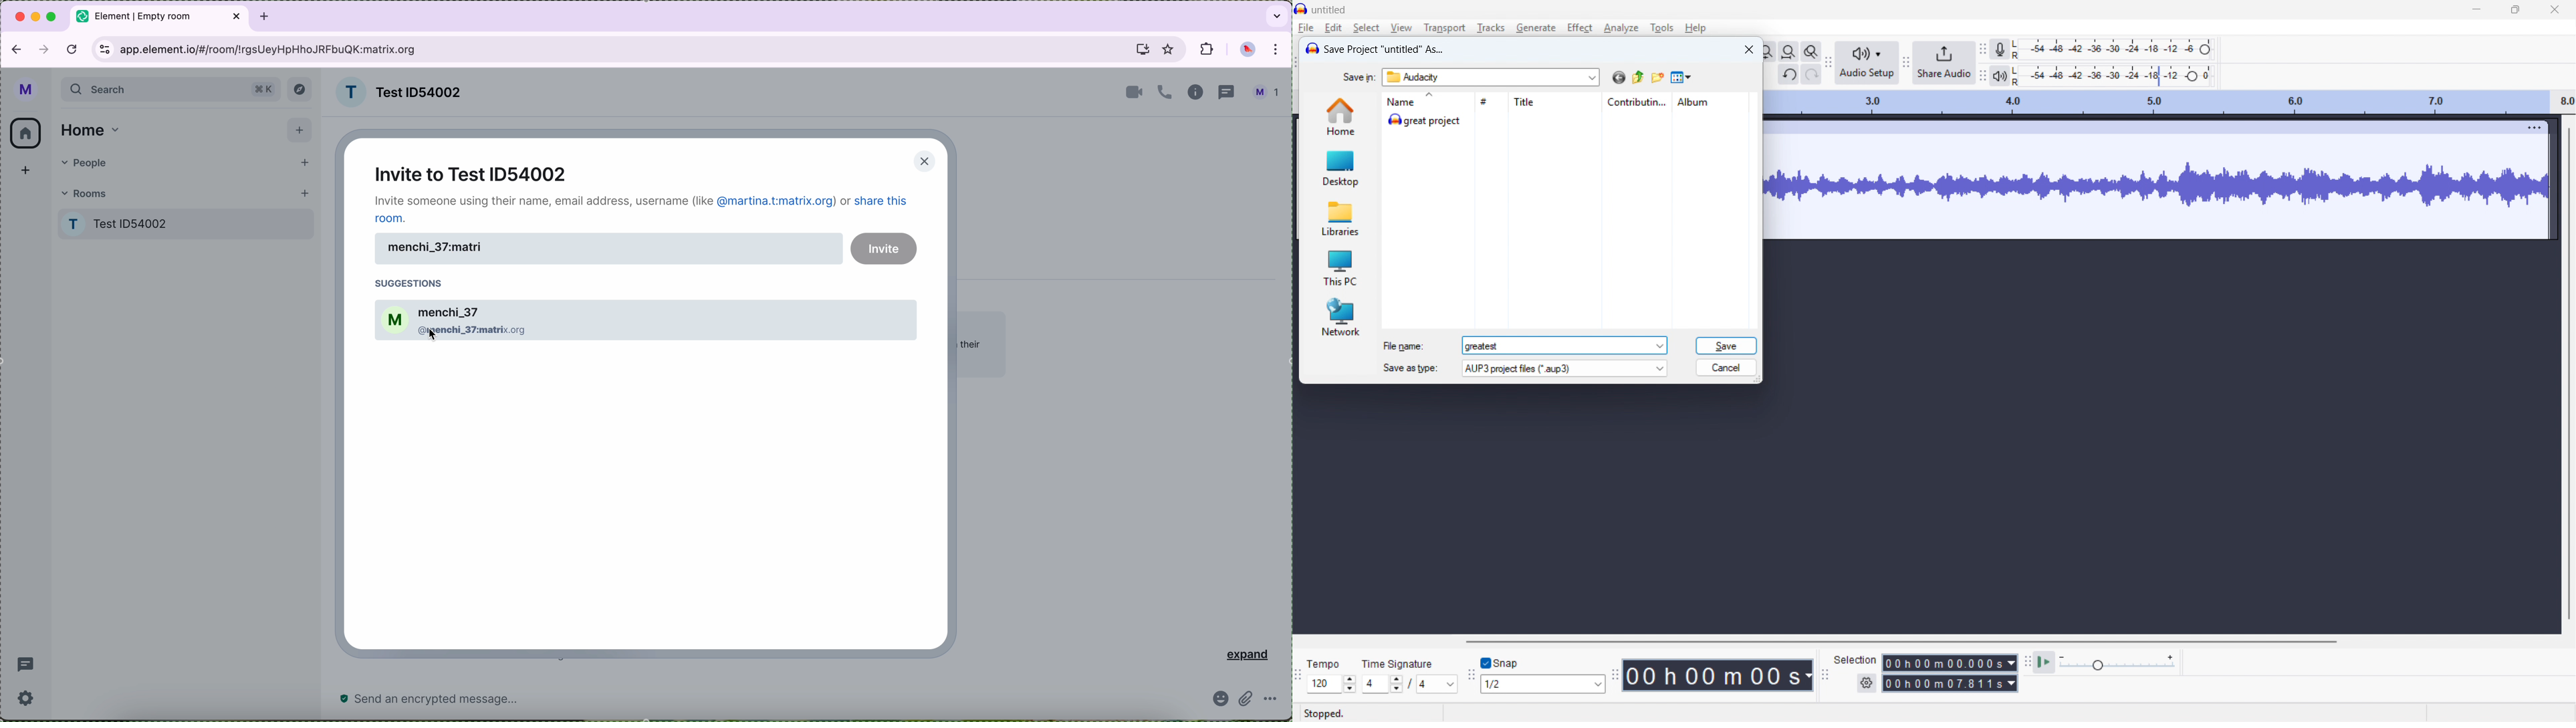  Describe the element at coordinates (269, 49) in the screenshot. I see `URL` at that location.